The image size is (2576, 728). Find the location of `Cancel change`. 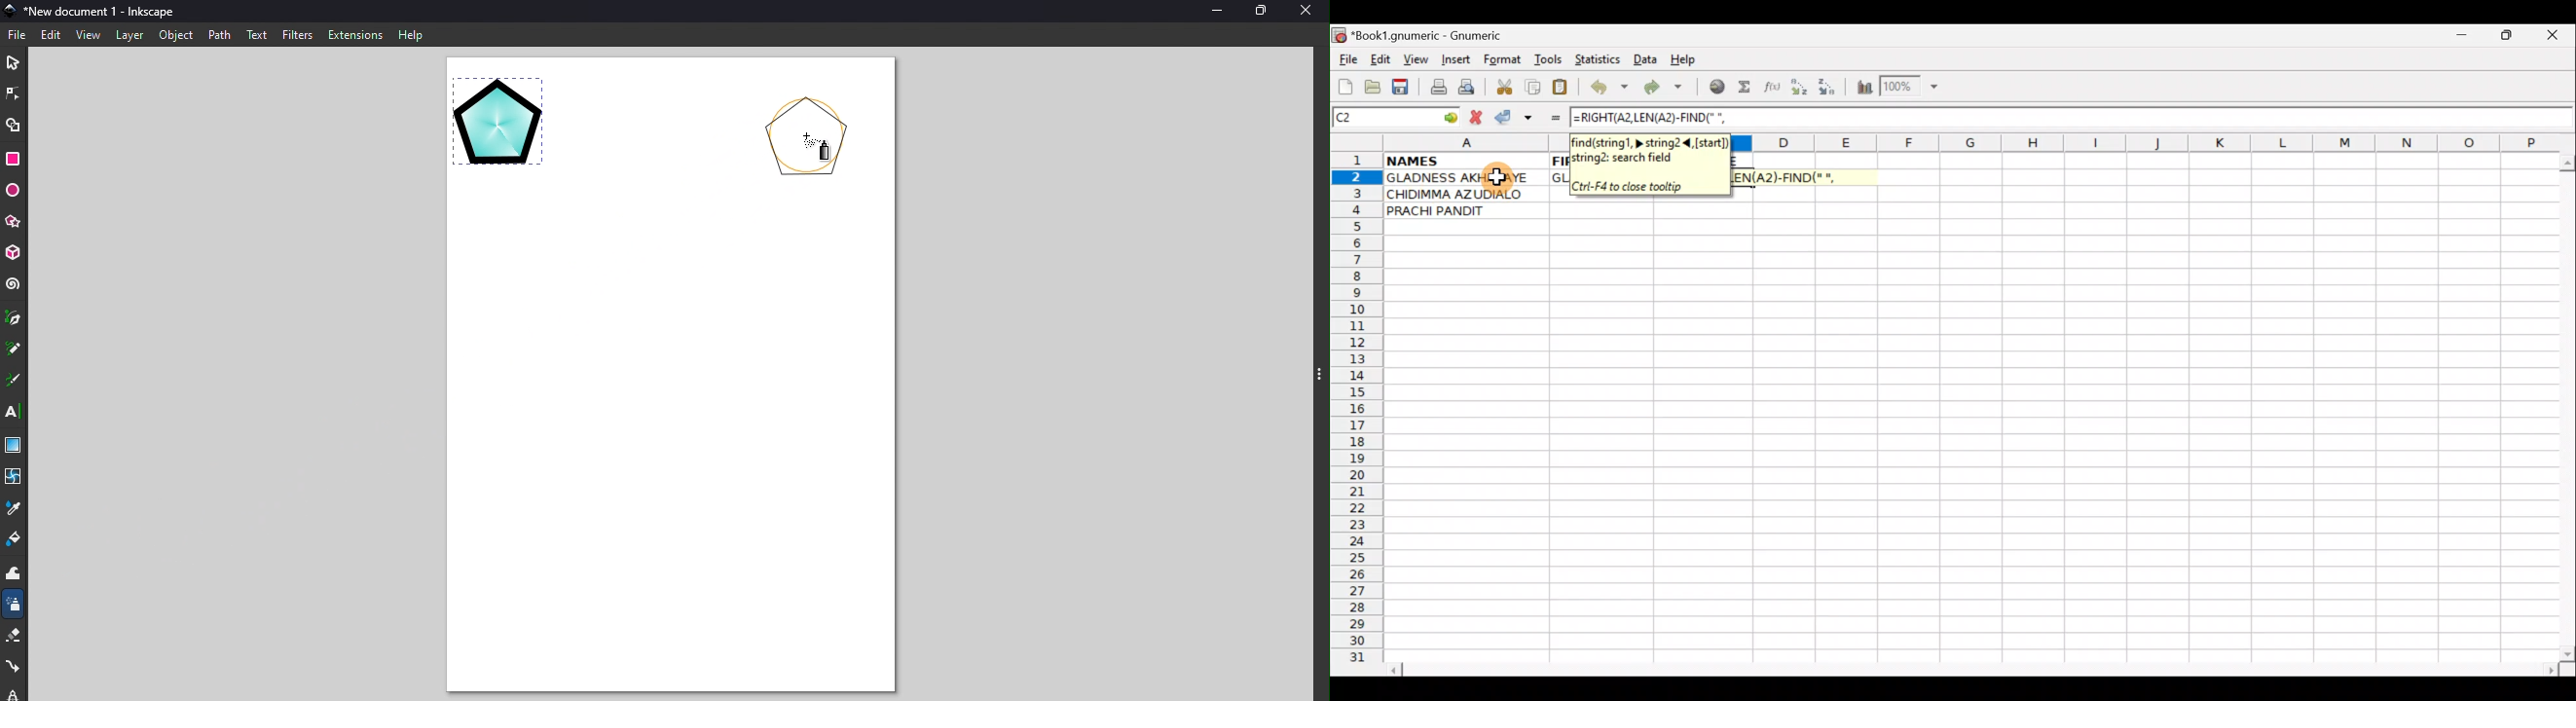

Cancel change is located at coordinates (1479, 115).